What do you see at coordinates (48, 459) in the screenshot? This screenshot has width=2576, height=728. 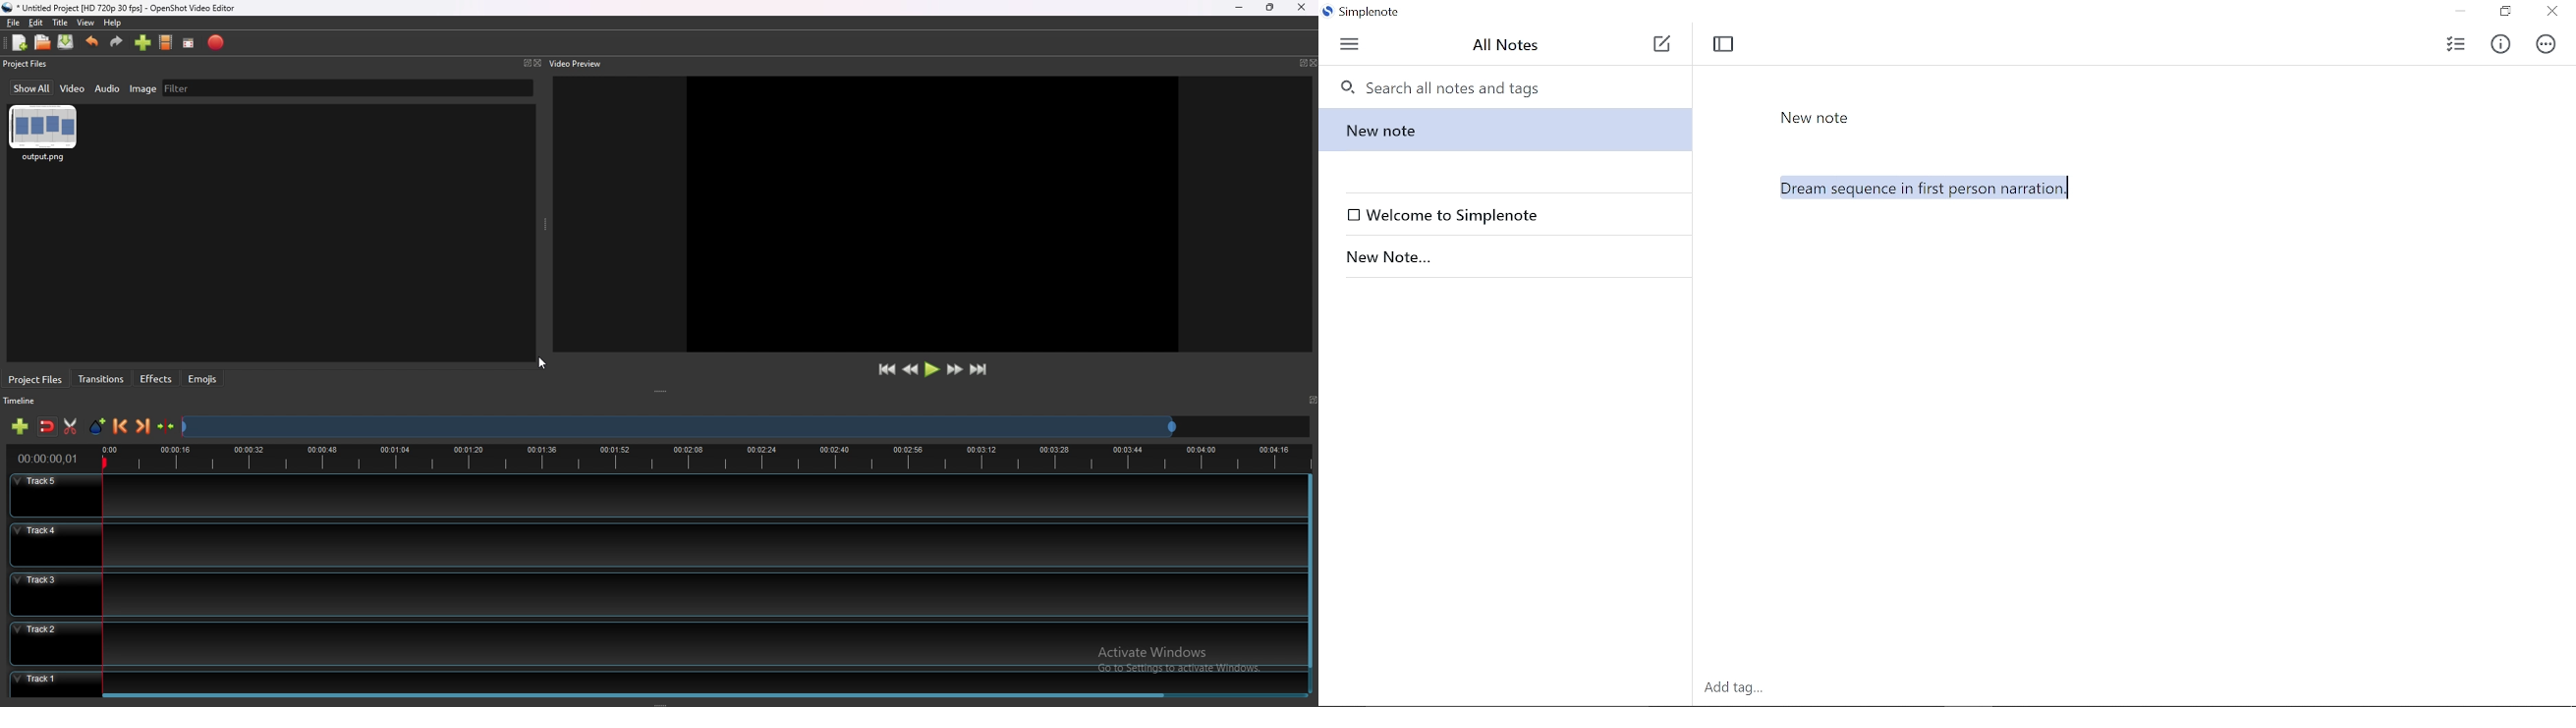 I see `time` at bounding box center [48, 459].